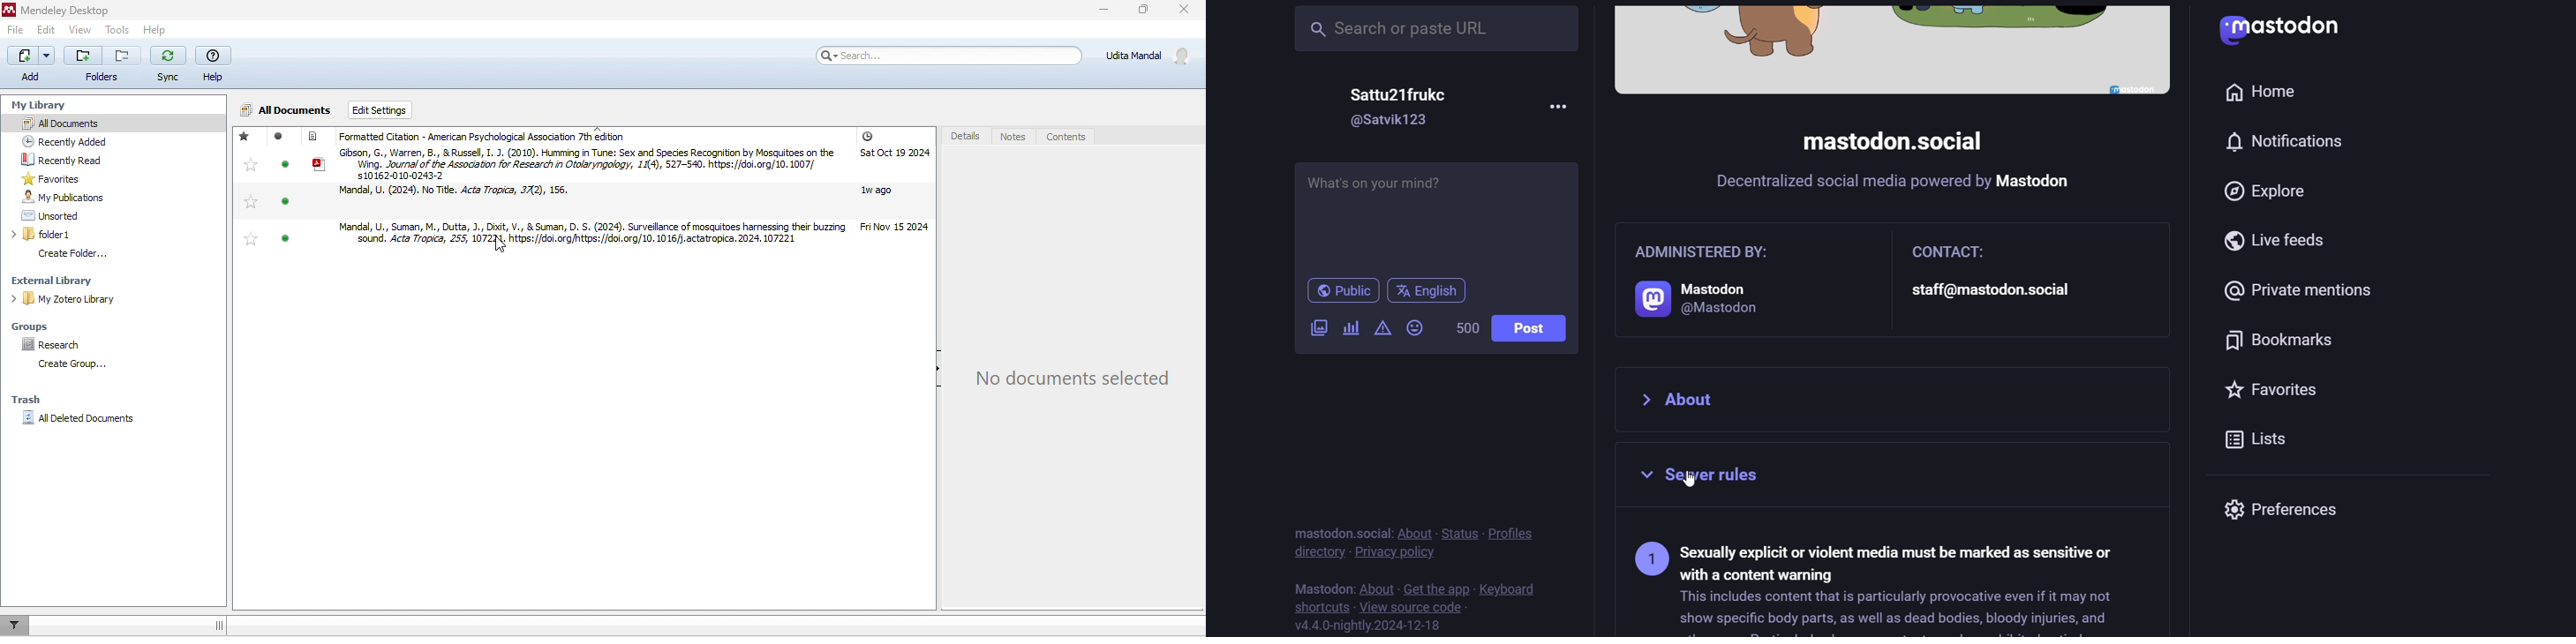 This screenshot has height=644, width=2576. Describe the element at coordinates (18, 33) in the screenshot. I see `file` at that location.